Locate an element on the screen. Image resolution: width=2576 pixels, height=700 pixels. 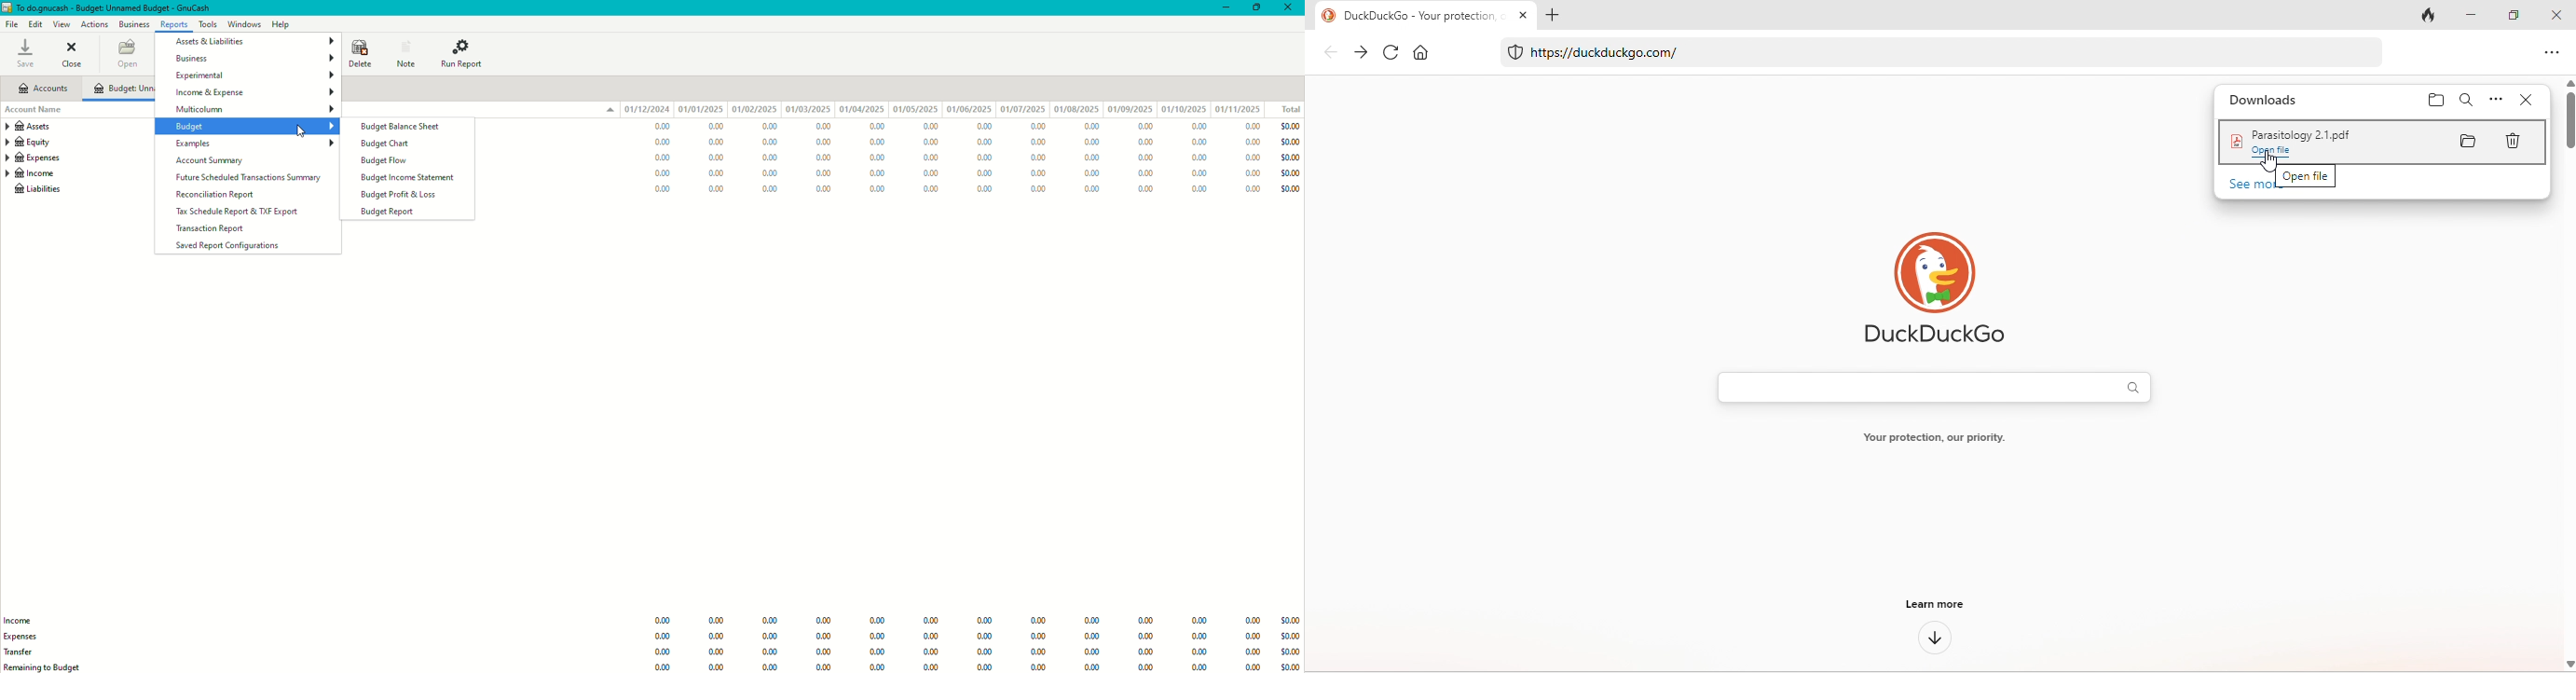
0.00 is located at coordinates (1038, 653).